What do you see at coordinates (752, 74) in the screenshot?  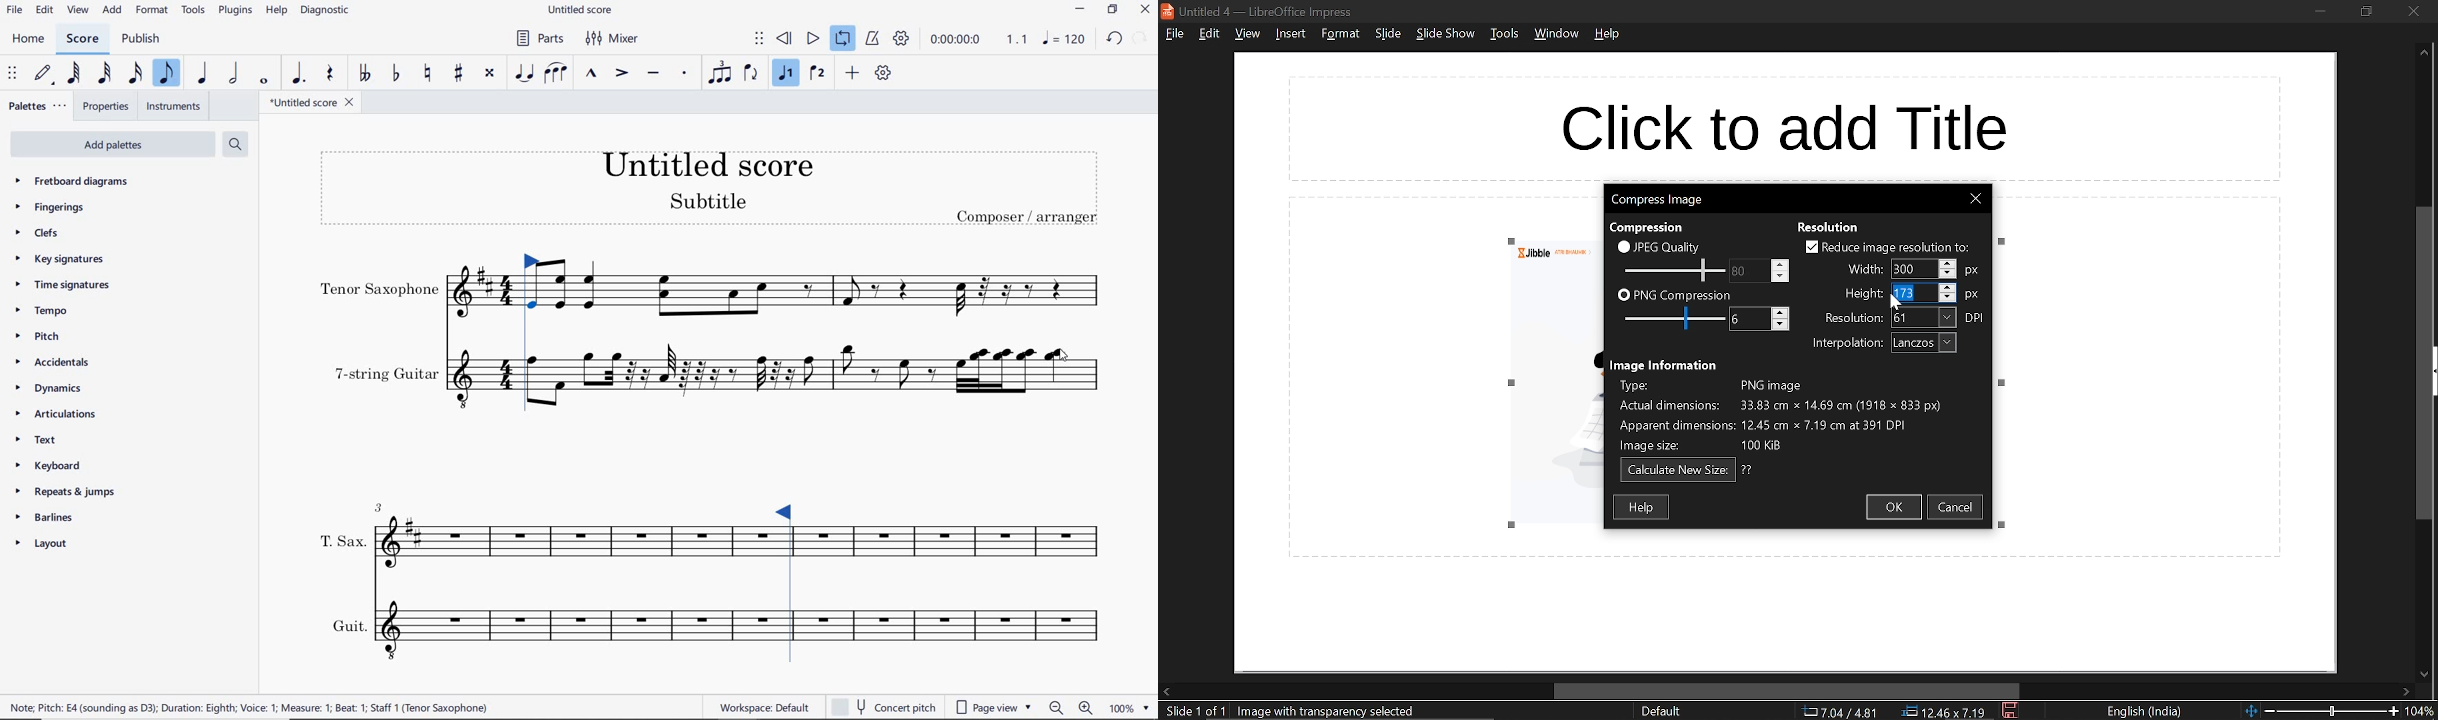 I see `FLIP DIRECTION` at bounding box center [752, 74].